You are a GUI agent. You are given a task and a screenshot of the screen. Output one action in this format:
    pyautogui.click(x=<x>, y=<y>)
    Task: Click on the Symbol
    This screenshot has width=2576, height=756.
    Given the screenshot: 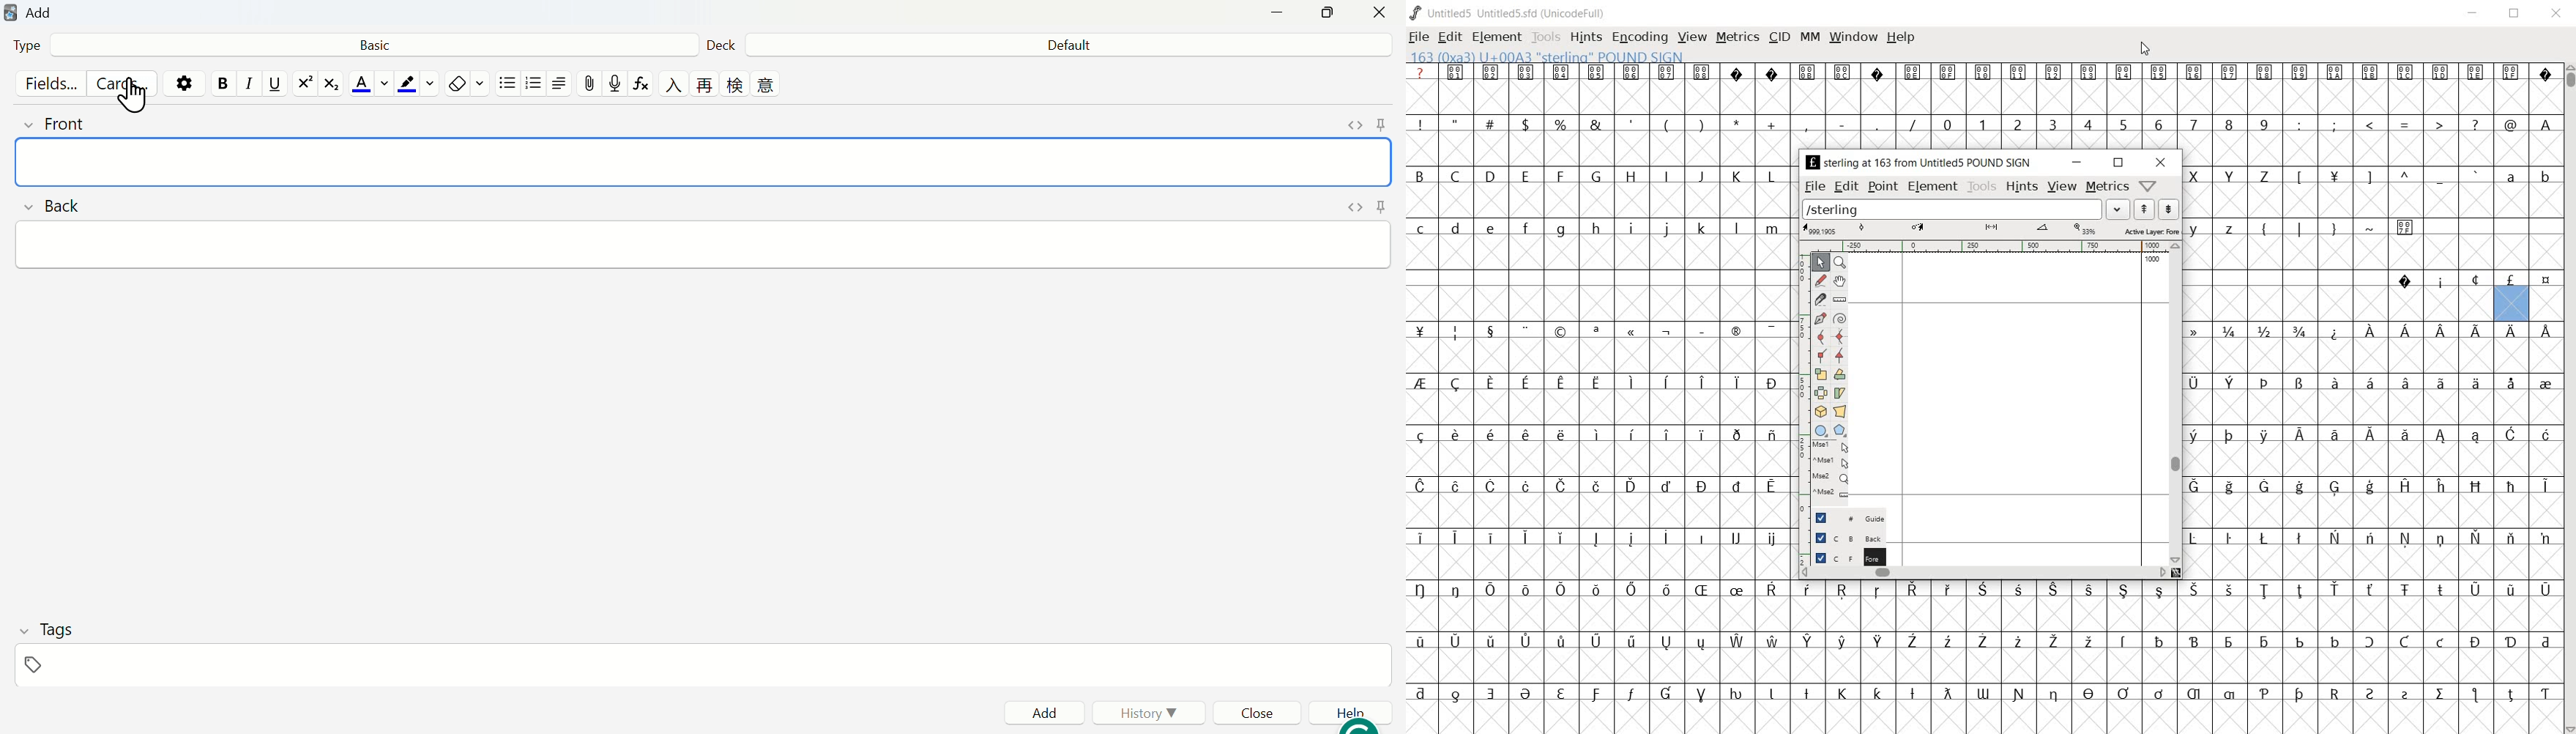 What is the action you would take?
    pyautogui.click(x=2544, y=73)
    